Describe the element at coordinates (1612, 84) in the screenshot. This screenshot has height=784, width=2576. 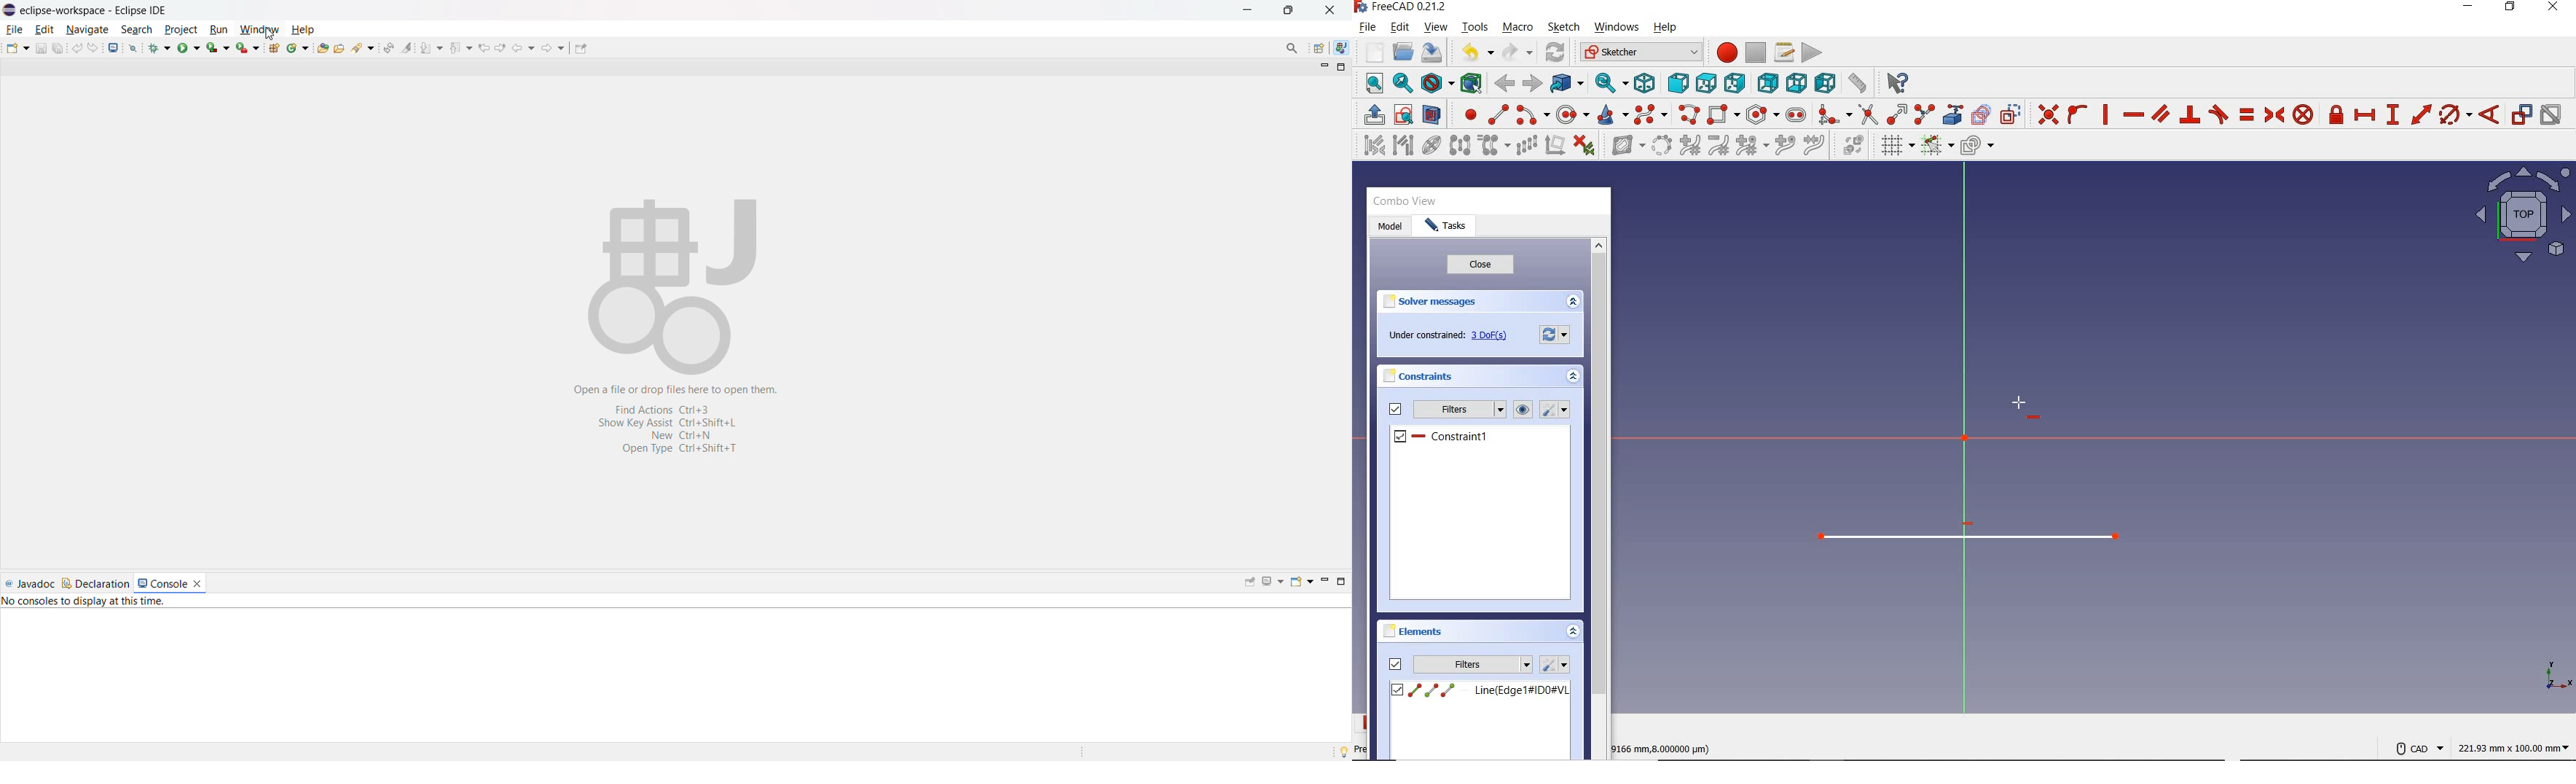
I see `SYNC VIEW` at that location.